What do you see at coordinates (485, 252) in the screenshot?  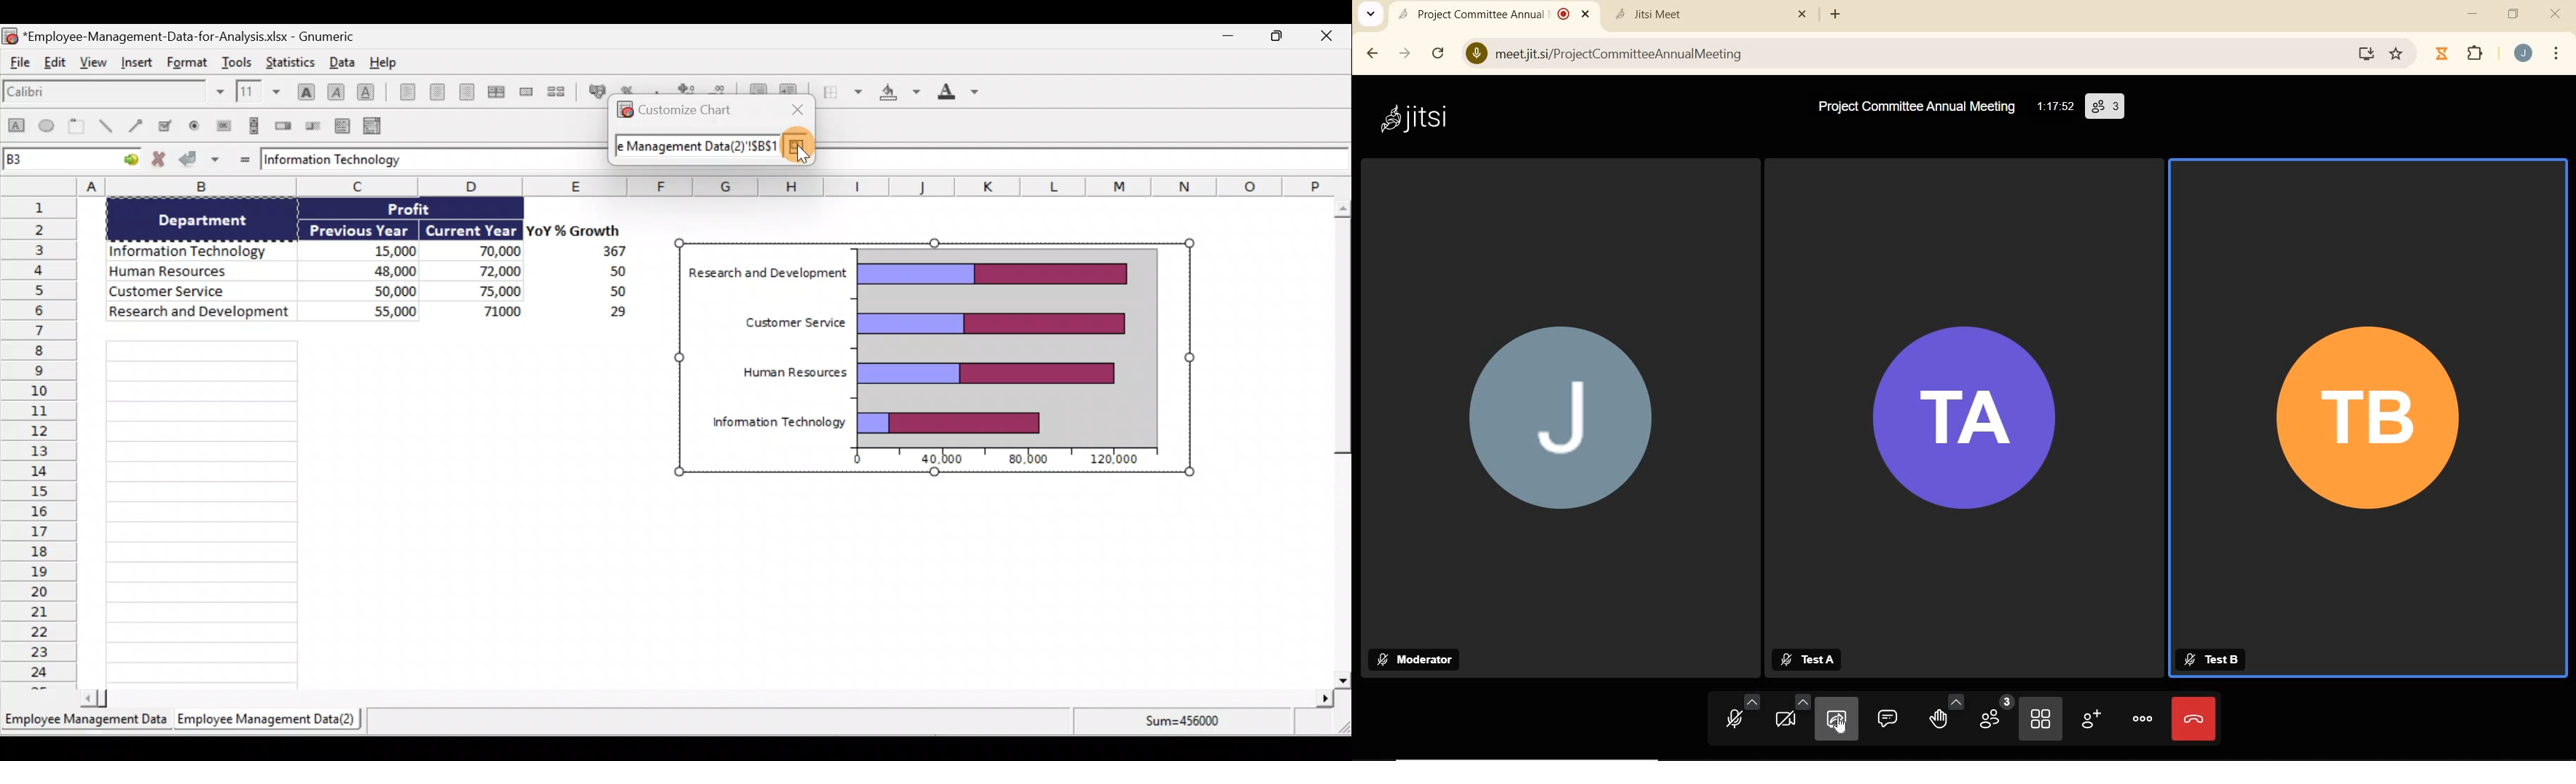 I see `70,000` at bounding box center [485, 252].